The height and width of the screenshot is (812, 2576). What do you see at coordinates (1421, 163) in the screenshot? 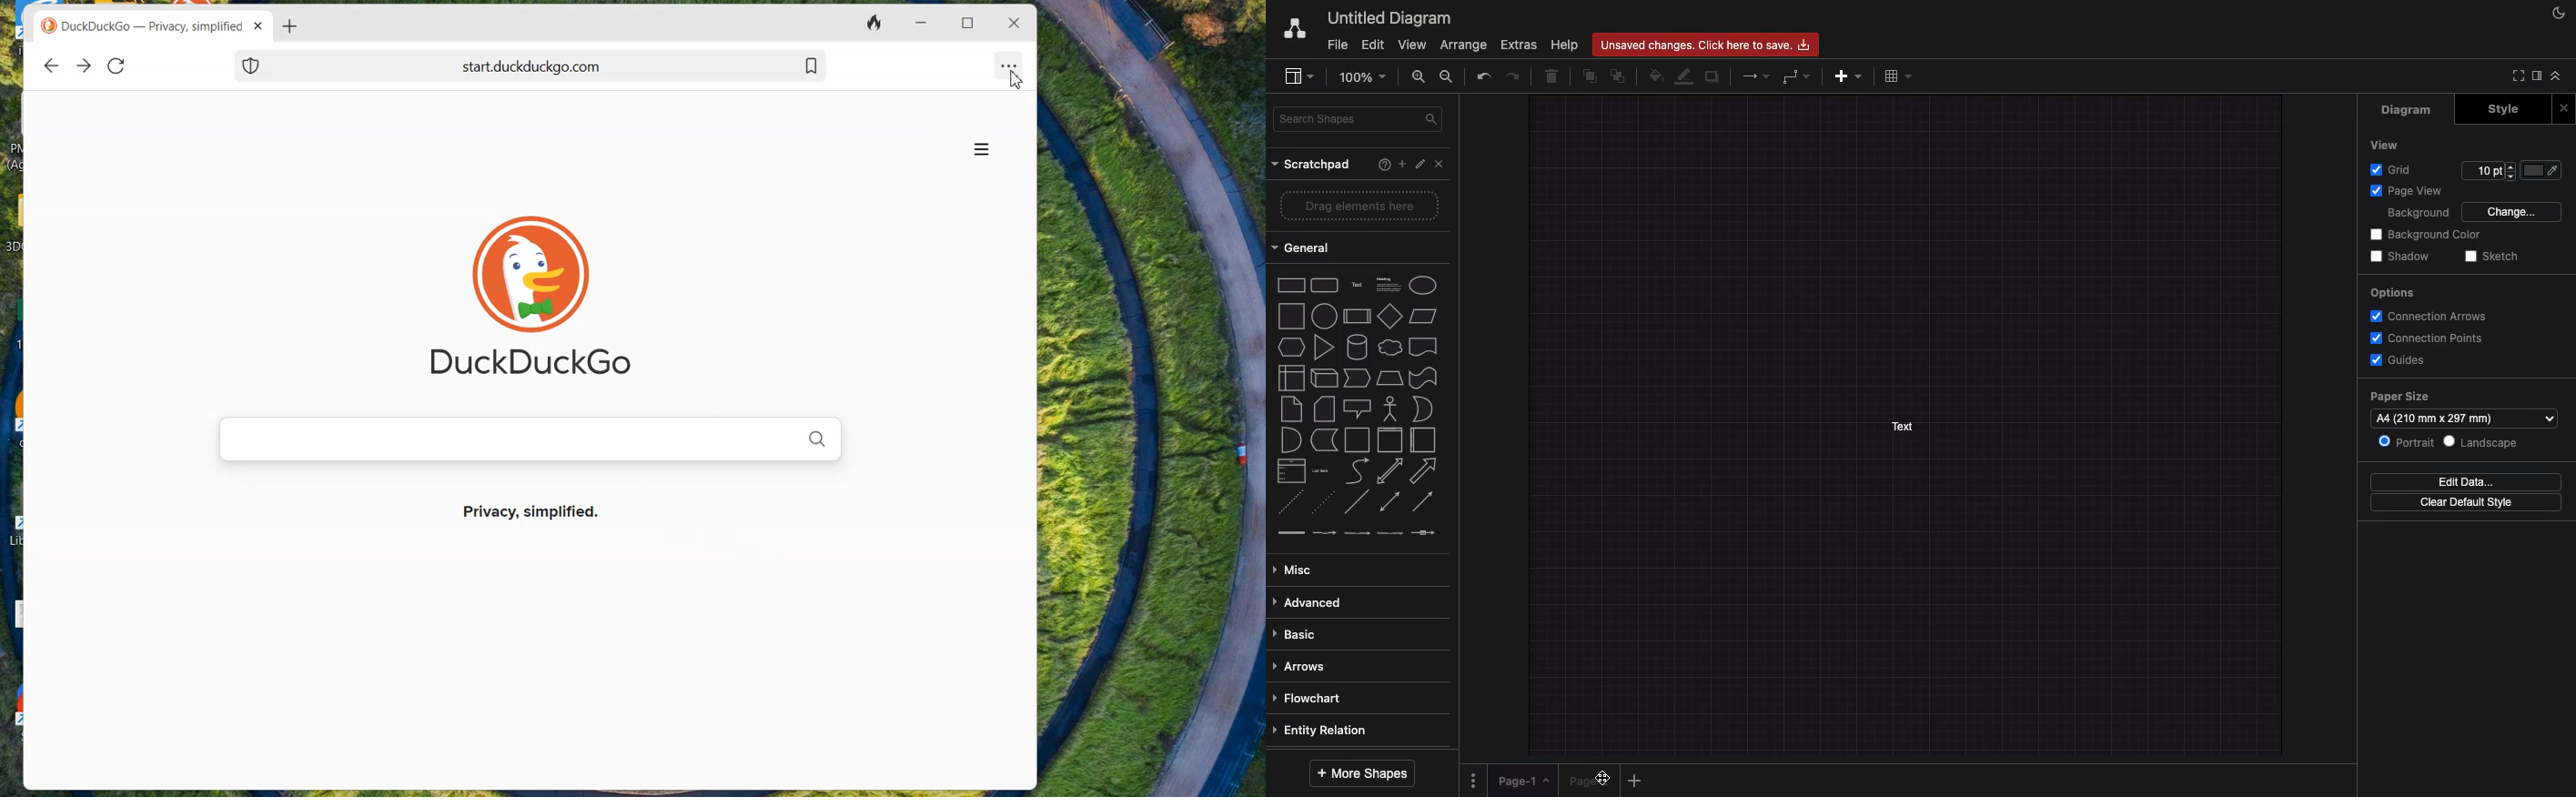
I see `Edit` at bounding box center [1421, 163].